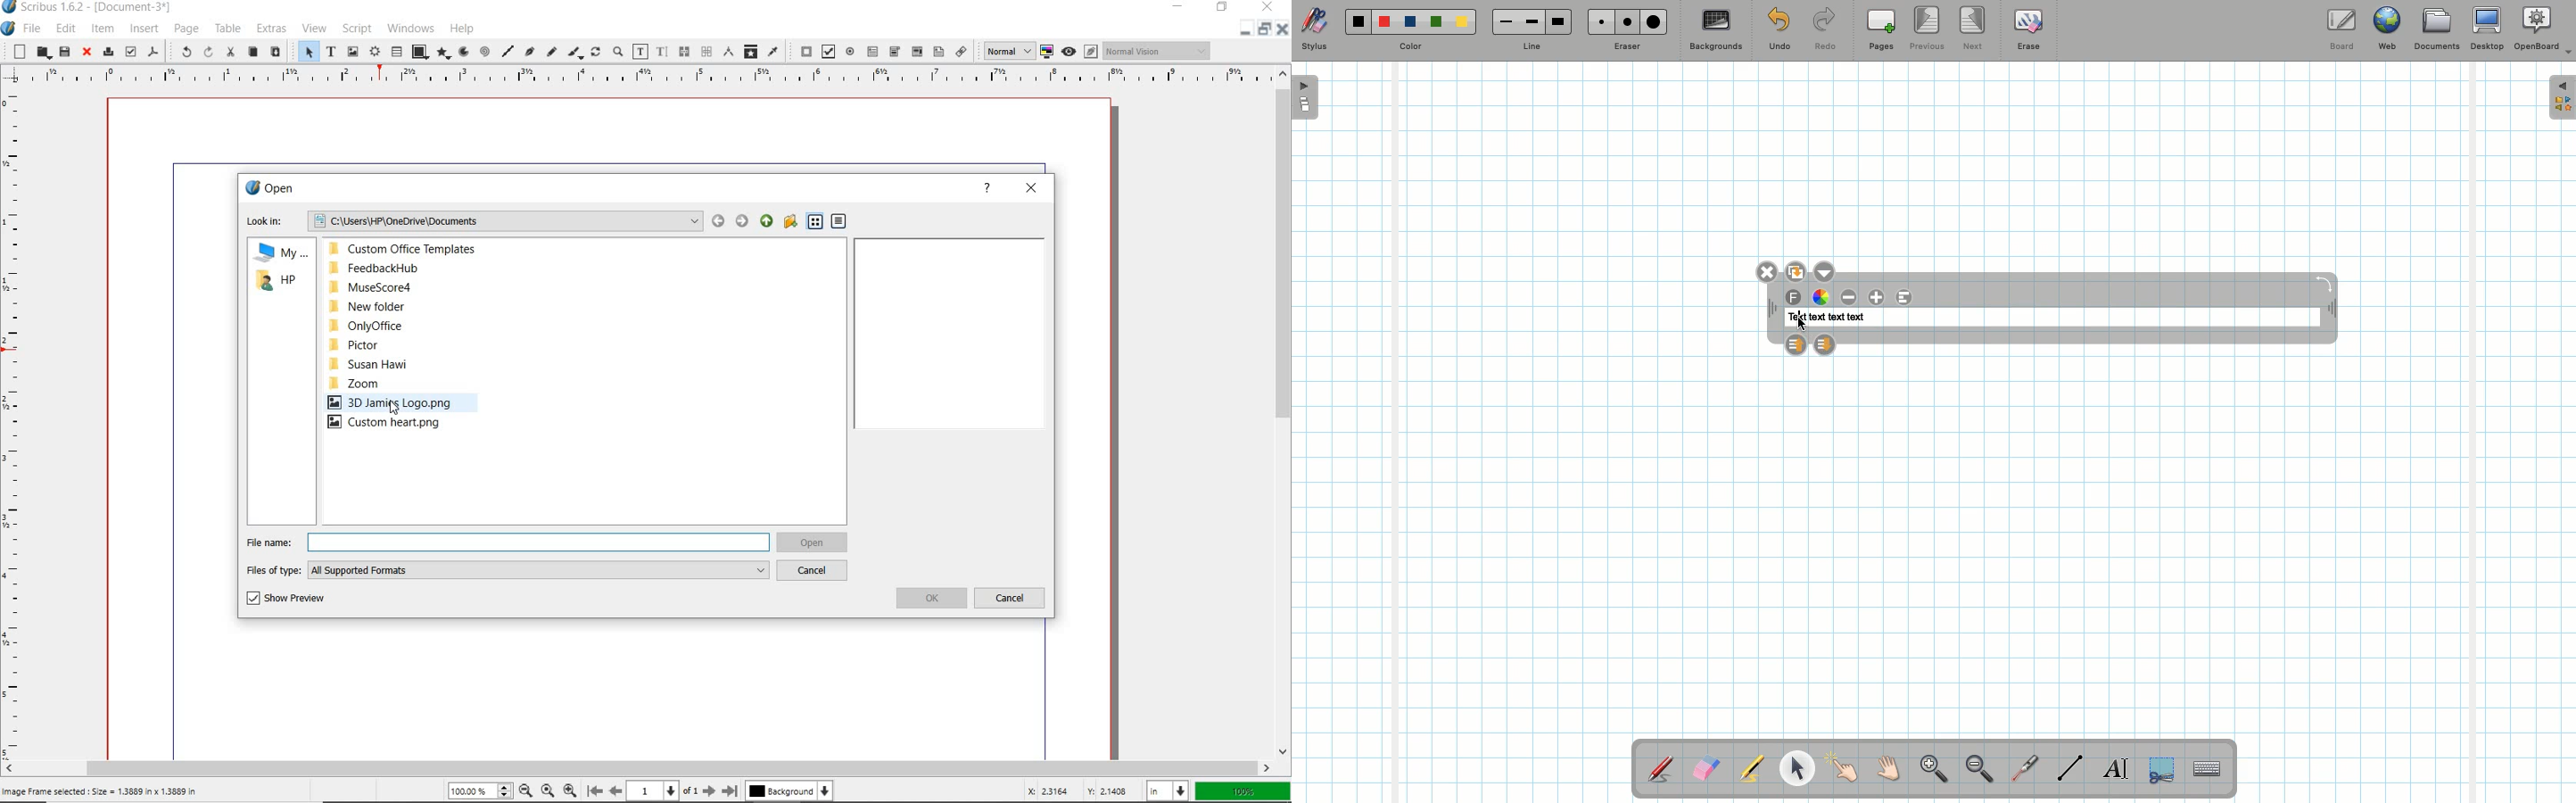  What do you see at coordinates (444, 53) in the screenshot?
I see `polygon` at bounding box center [444, 53].